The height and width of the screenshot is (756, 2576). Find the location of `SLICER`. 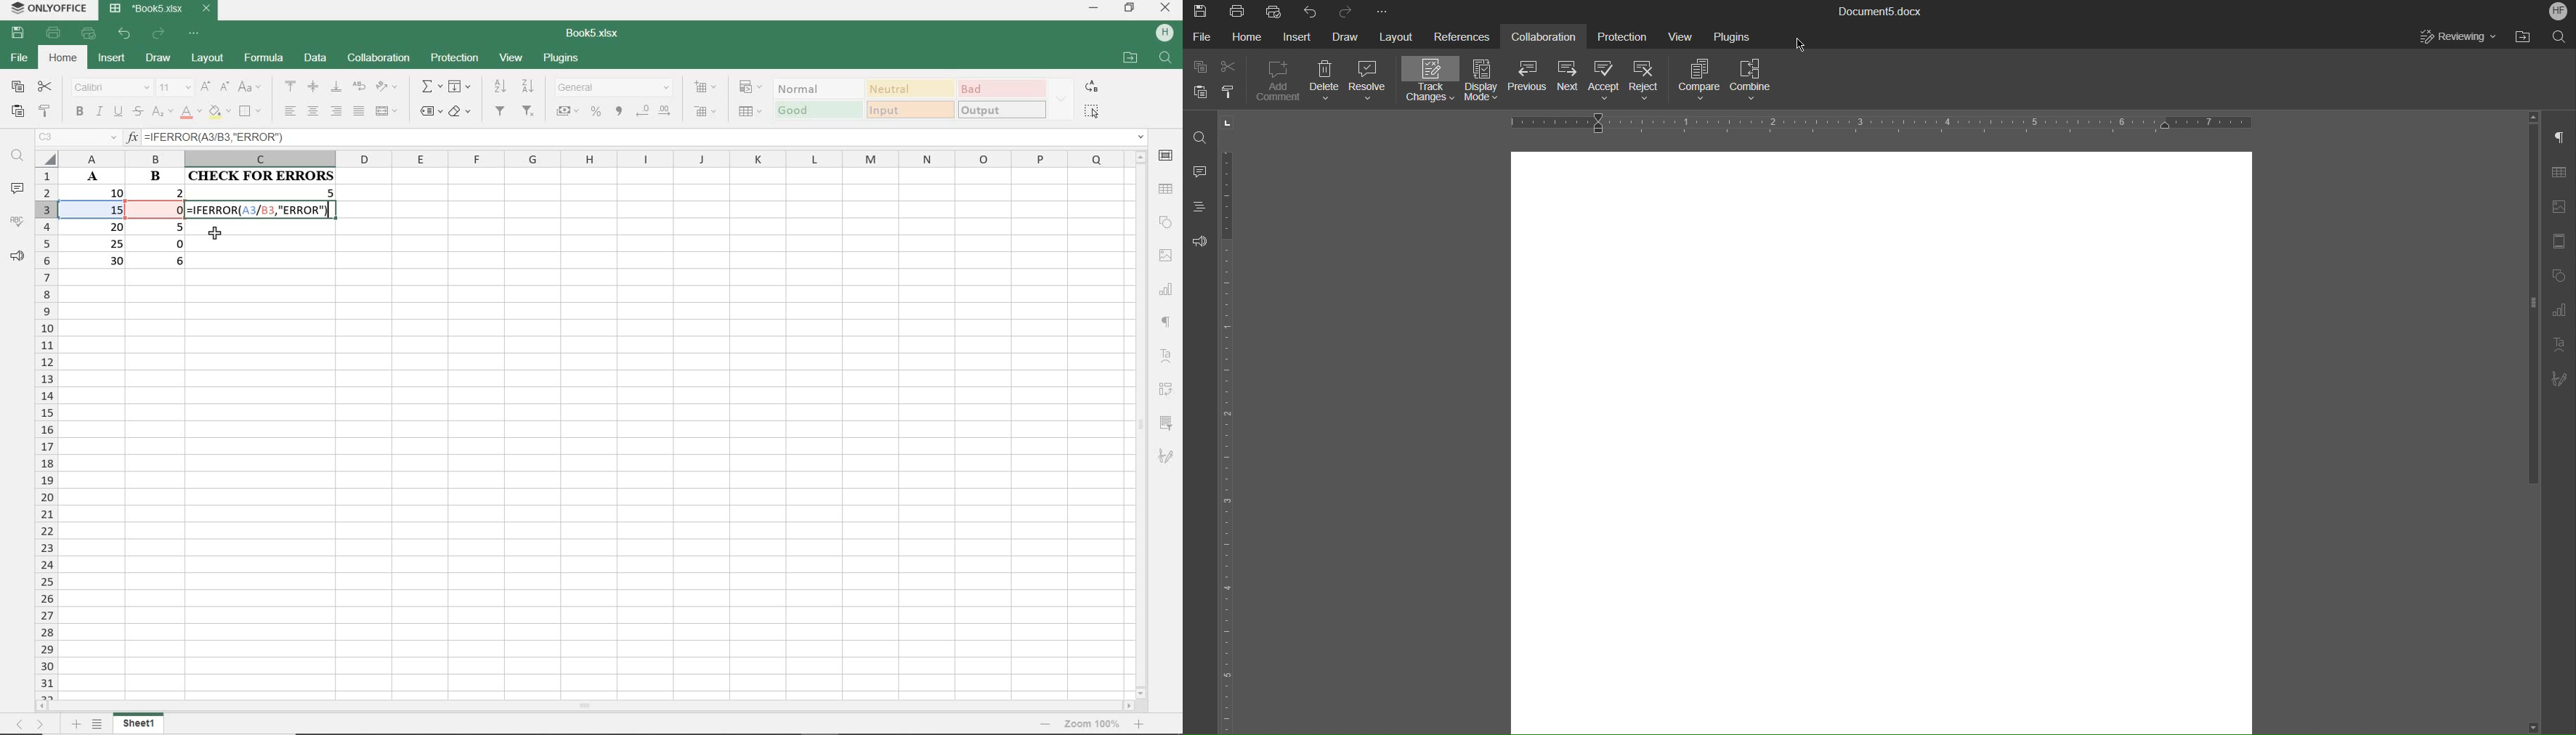

SLICER is located at coordinates (1165, 422).